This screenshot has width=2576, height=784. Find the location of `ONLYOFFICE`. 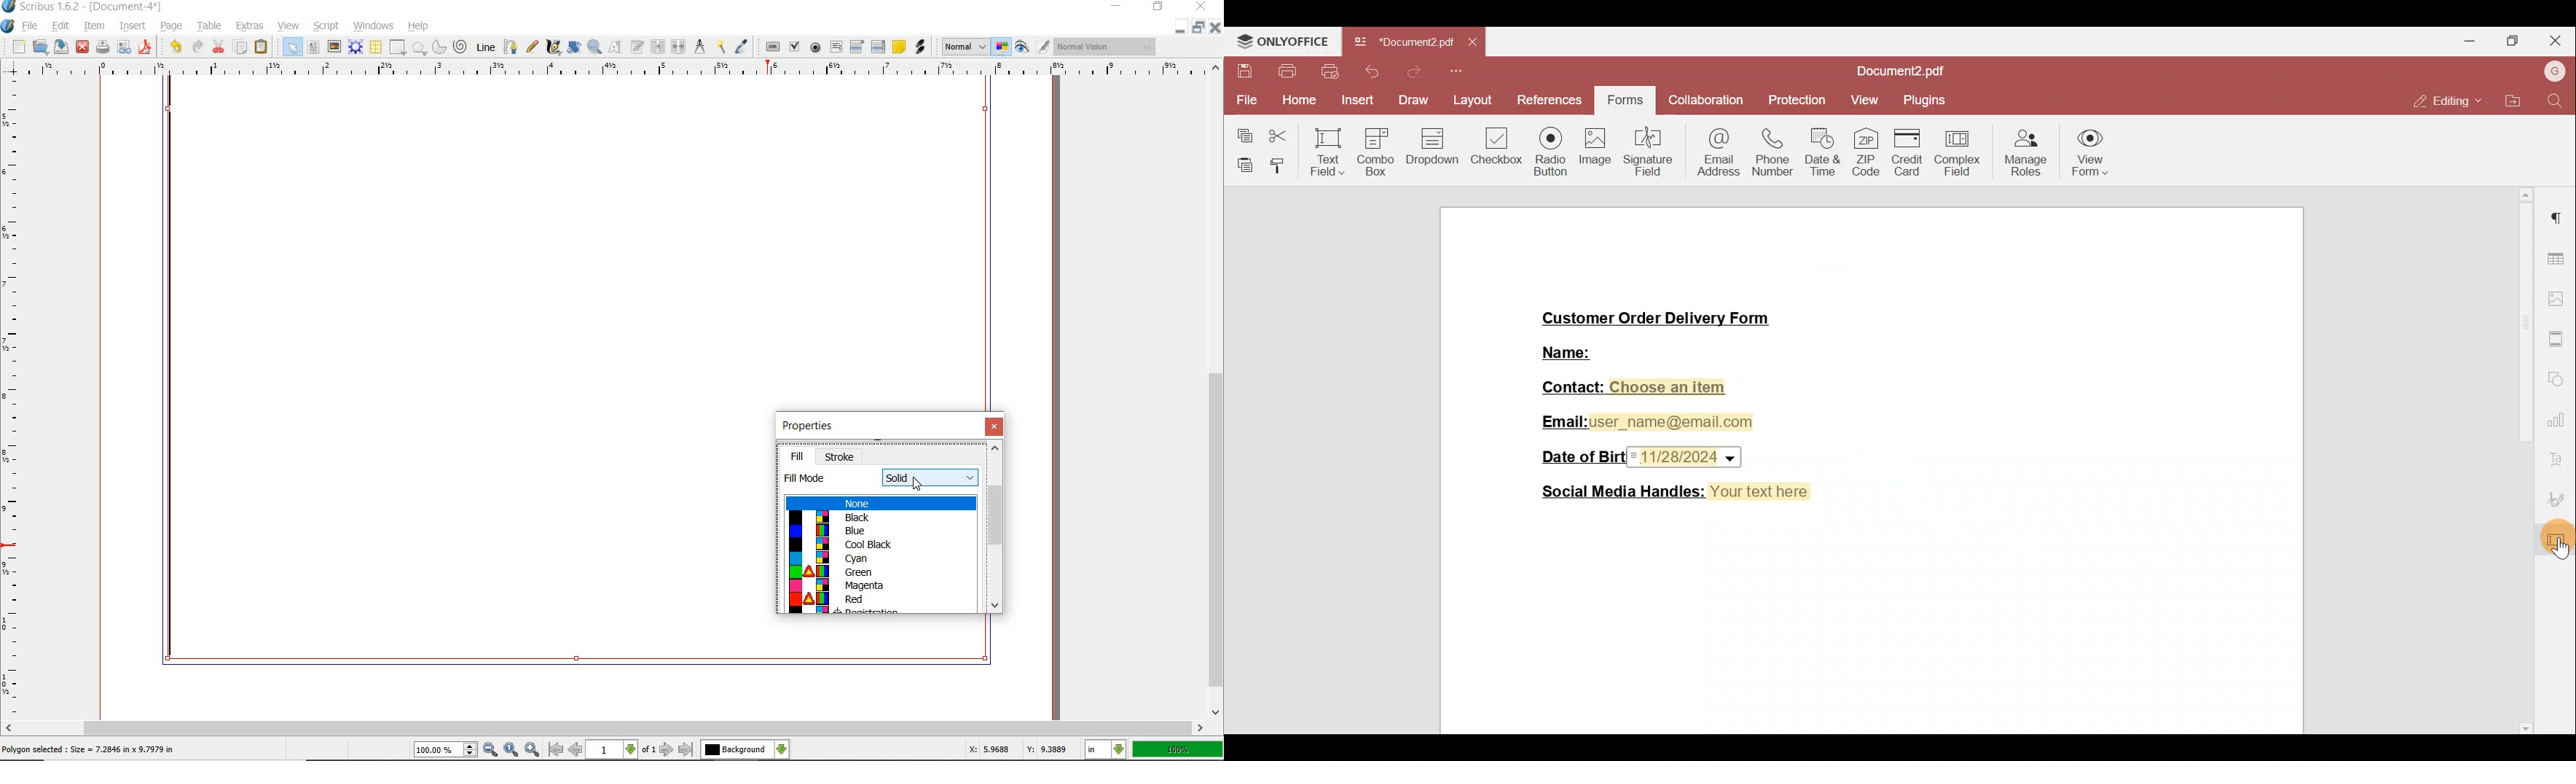

ONLYOFFICE is located at coordinates (1282, 39).